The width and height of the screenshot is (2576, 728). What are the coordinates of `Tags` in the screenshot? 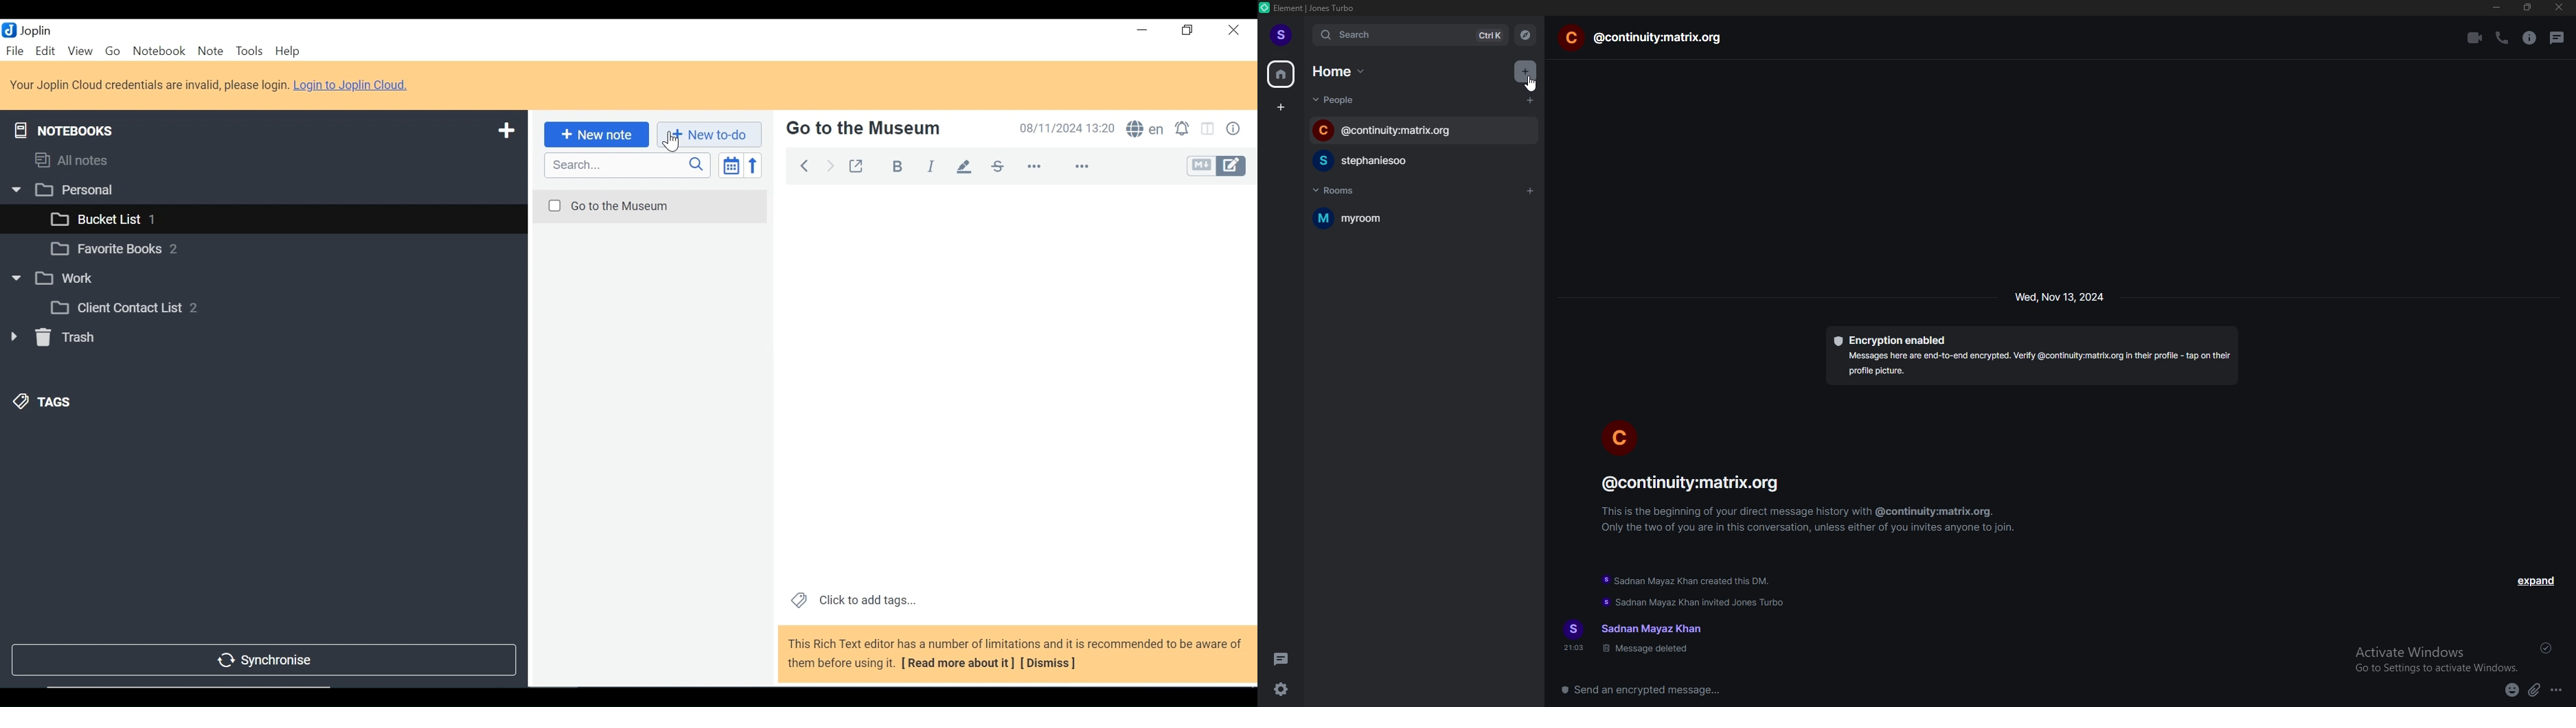 It's located at (43, 401).